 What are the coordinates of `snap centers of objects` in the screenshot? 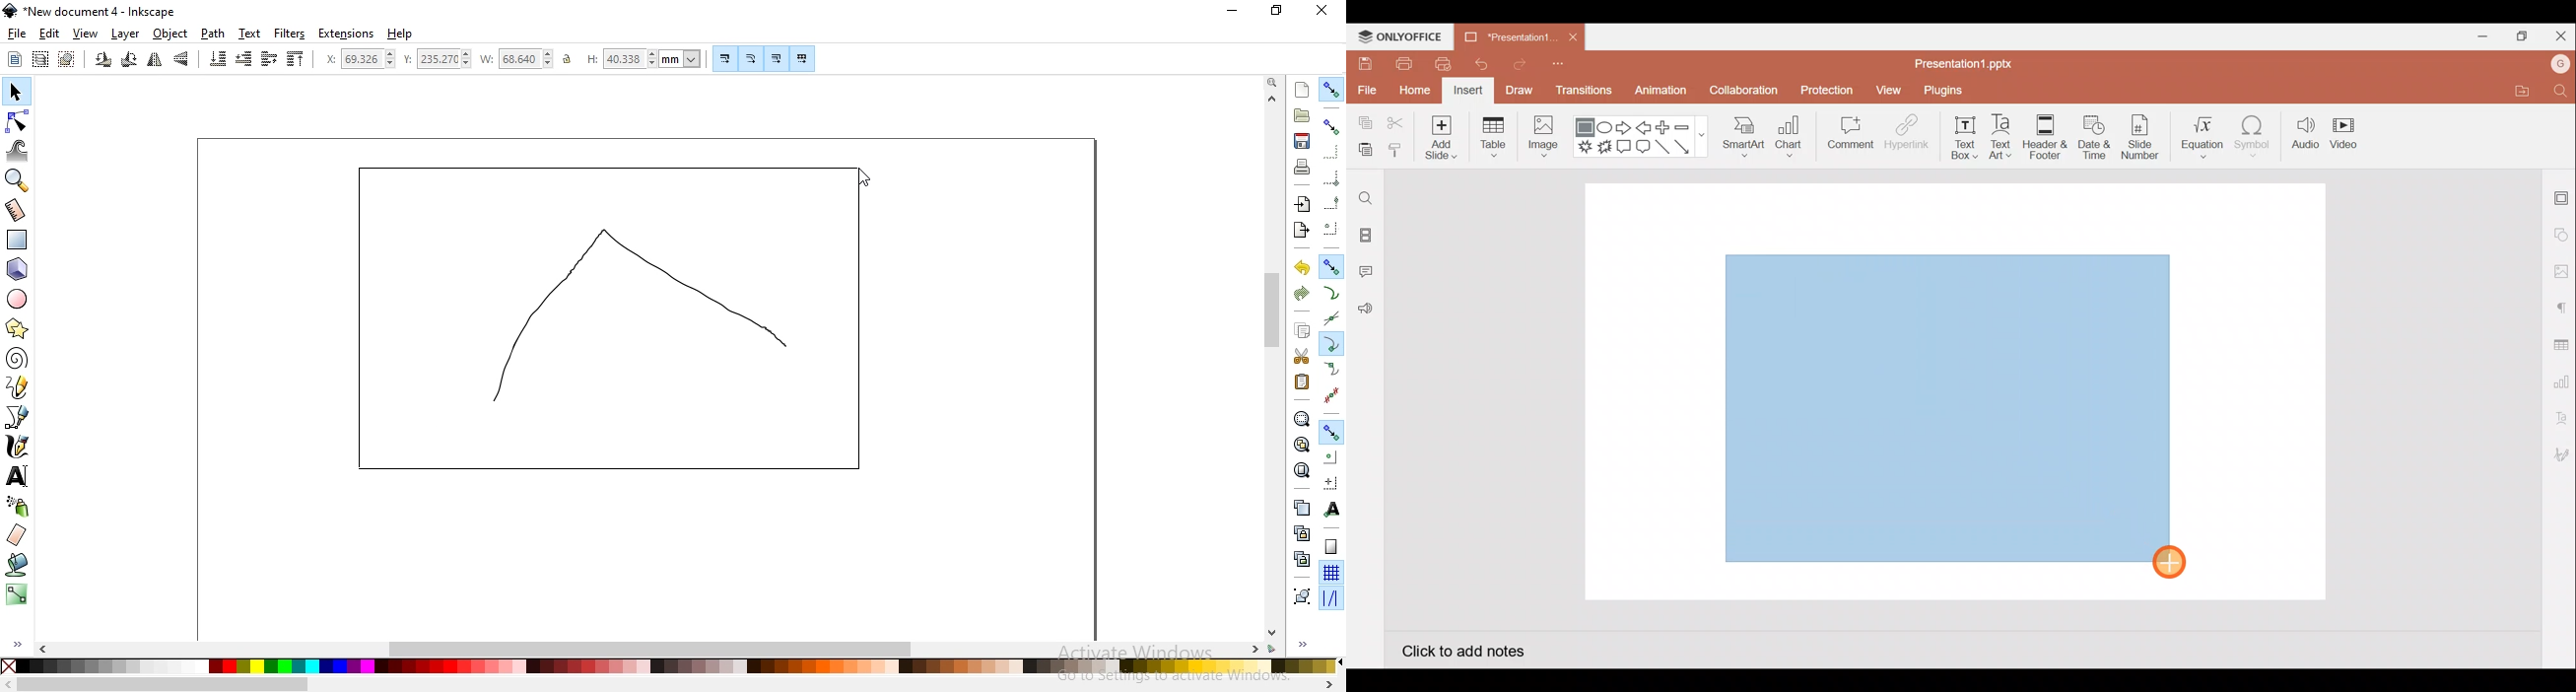 It's located at (1329, 455).